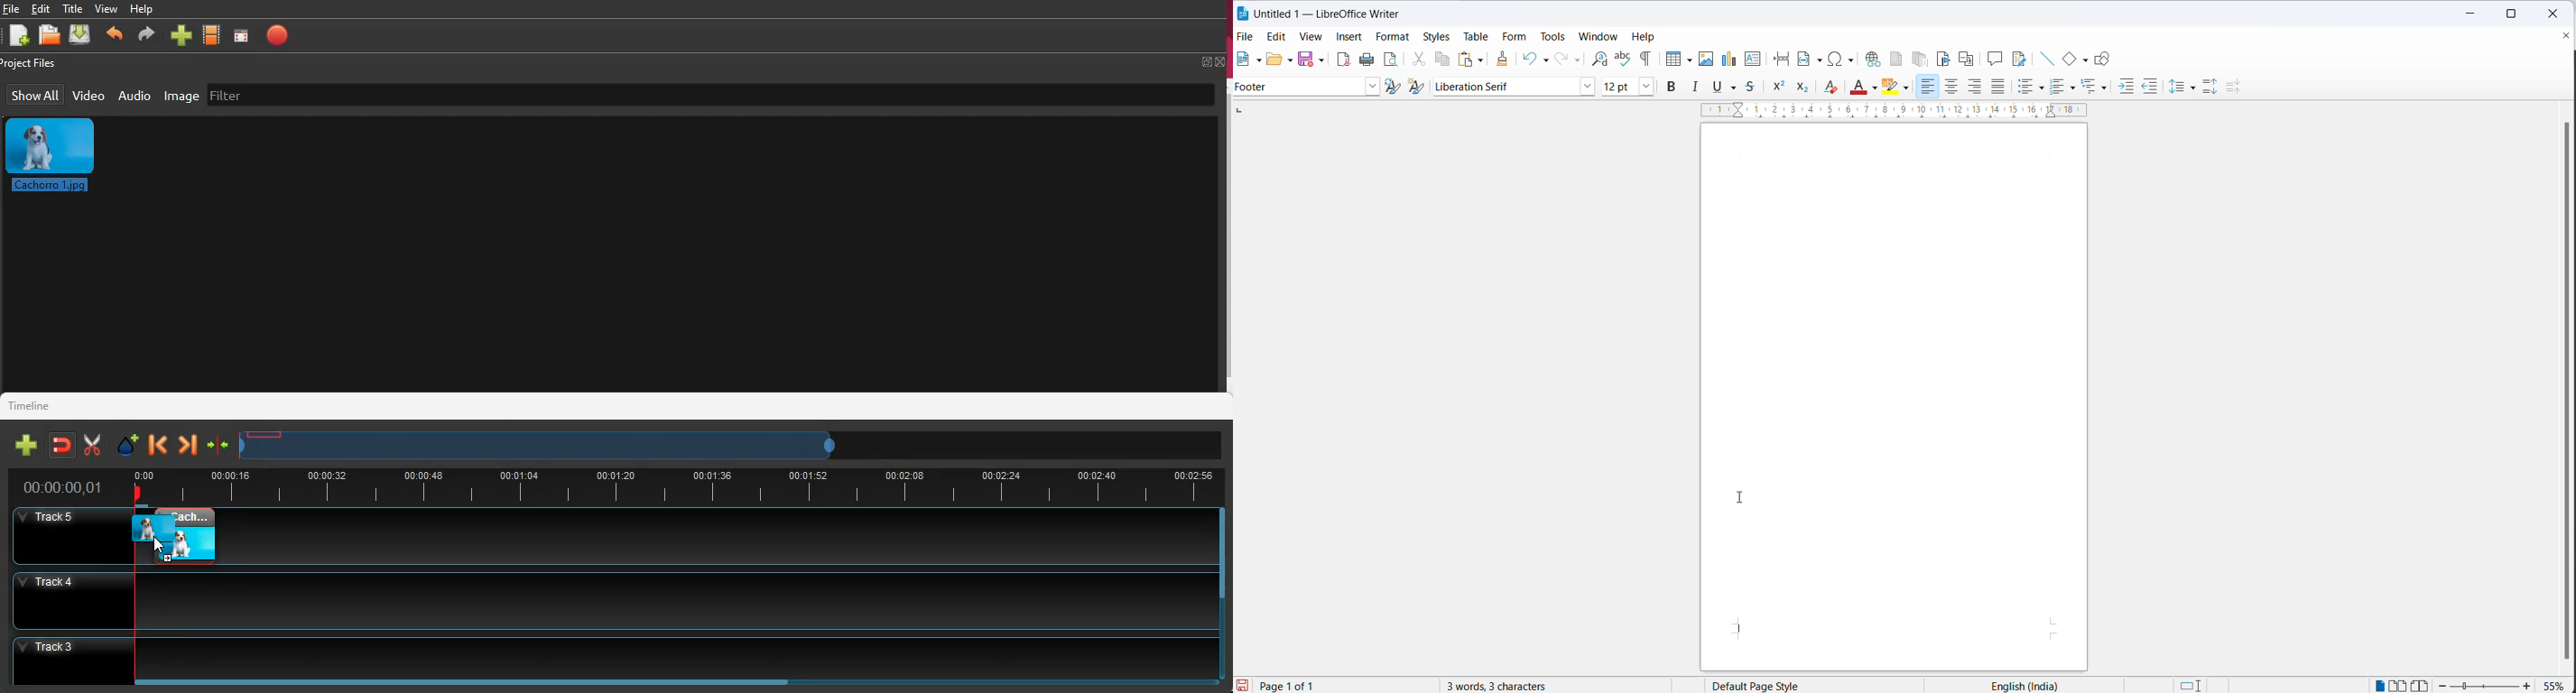  Describe the element at coordinates (44, 9) in the screenshot. I see `edit` at that location.